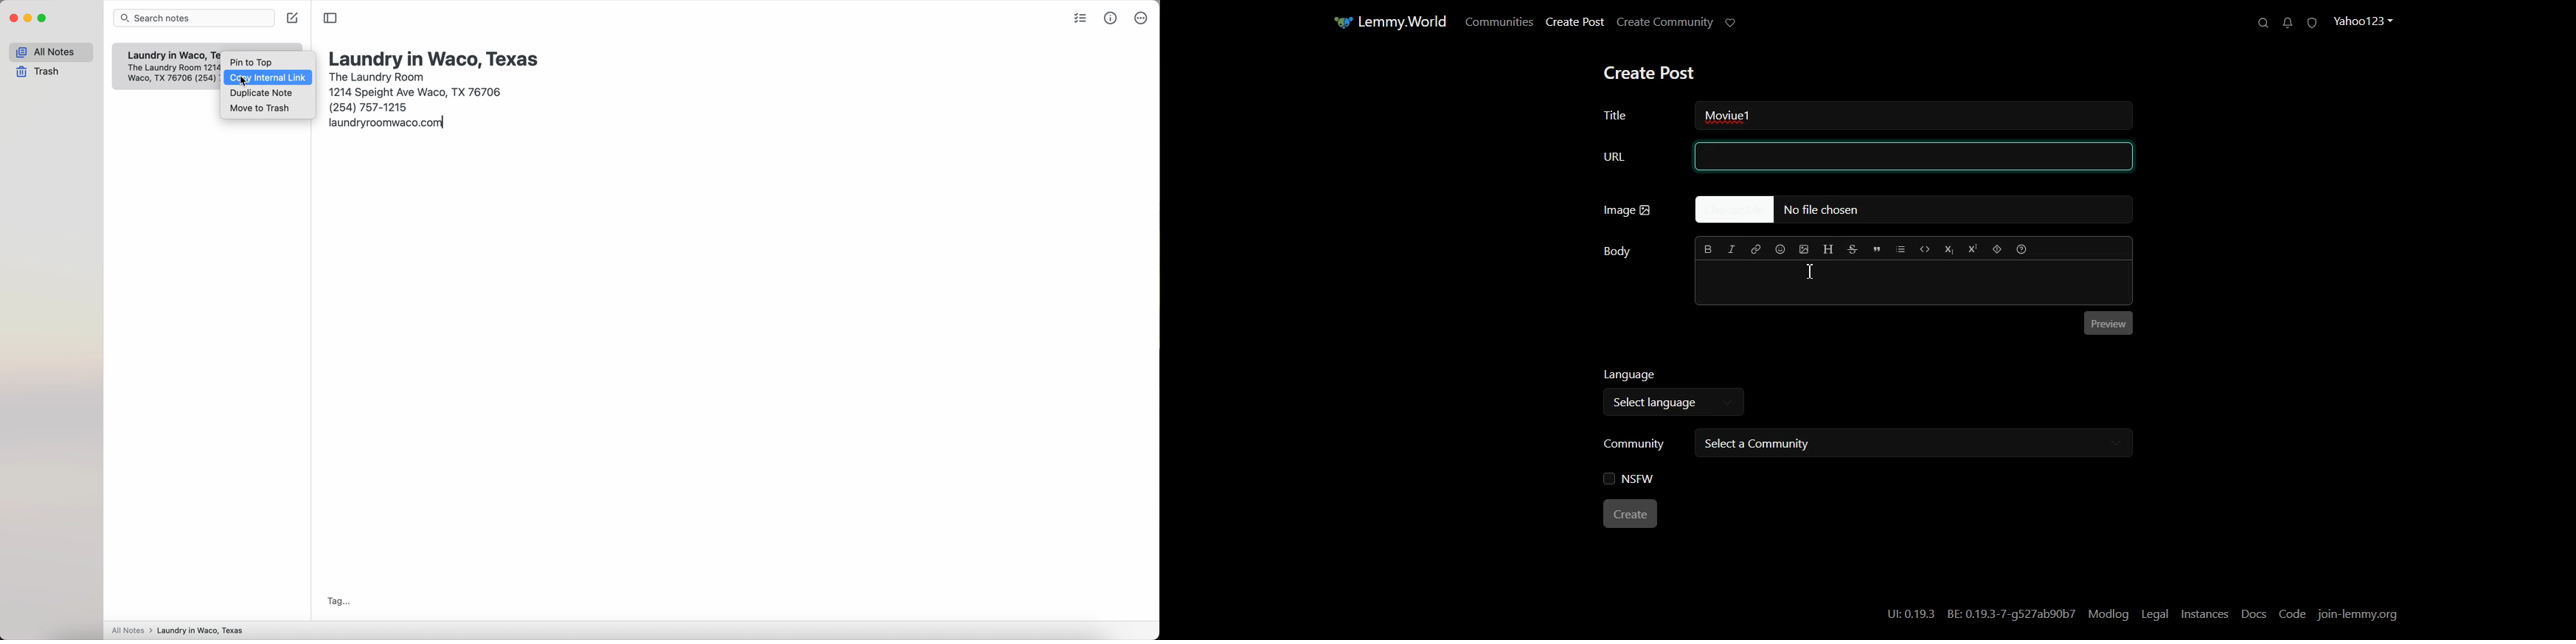  I want to click on Search, so click(2259, 22).